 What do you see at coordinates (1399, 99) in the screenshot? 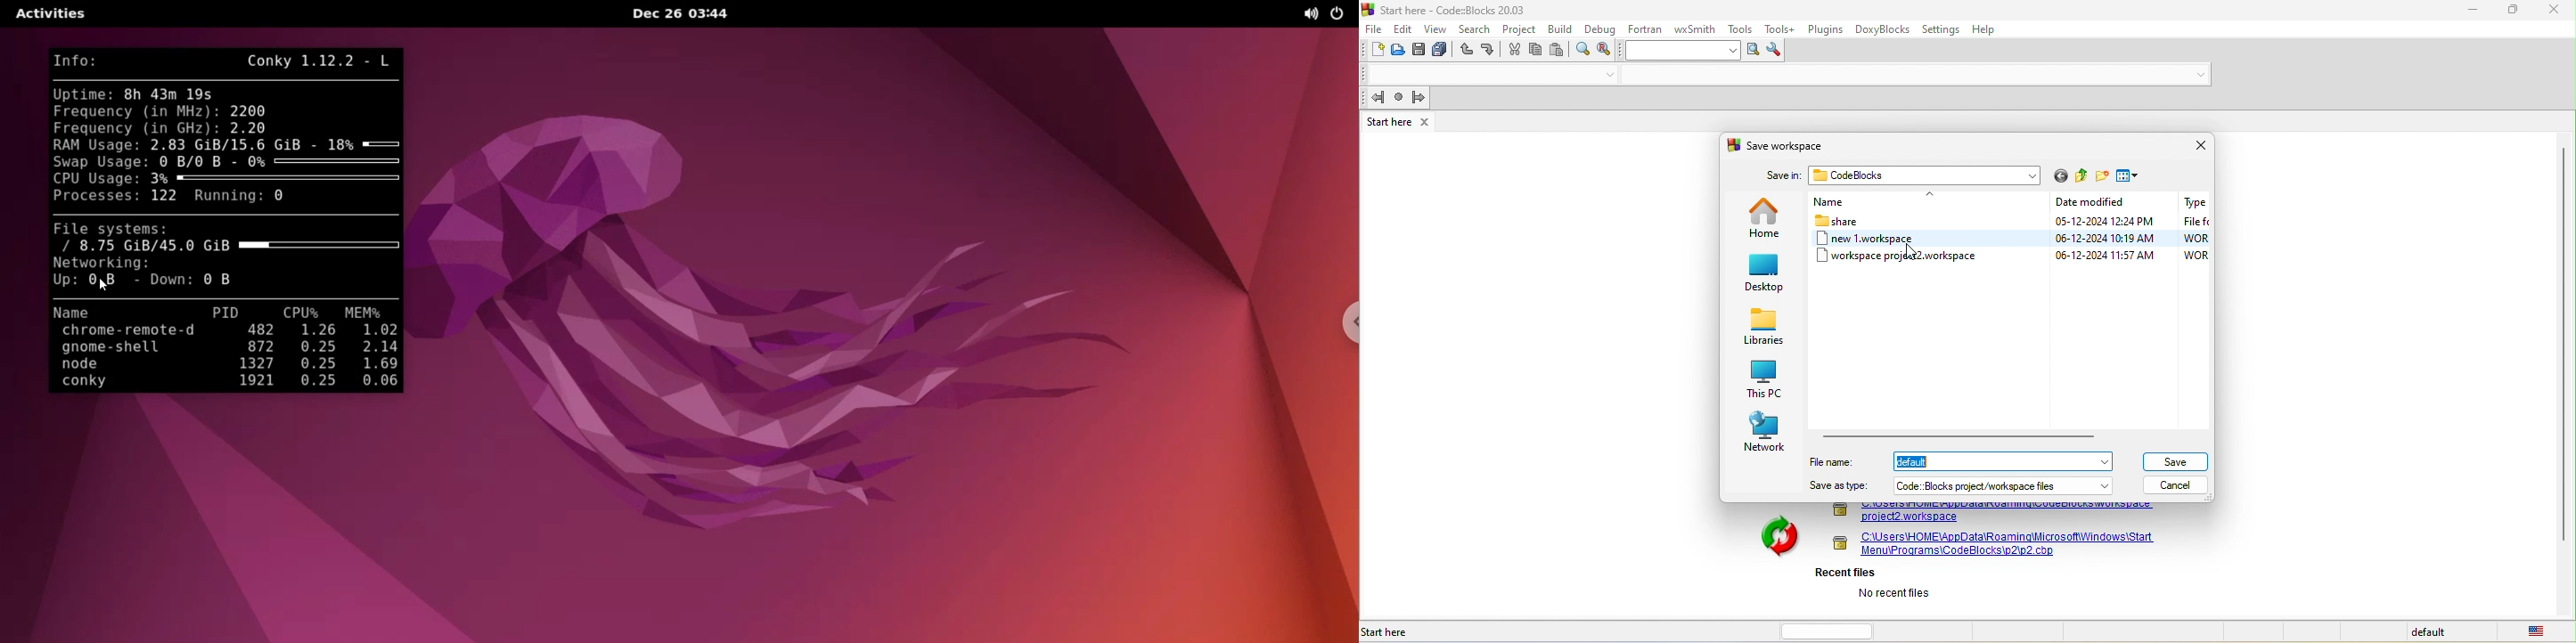
I see `last jump` at bounding box center [1399, 99].